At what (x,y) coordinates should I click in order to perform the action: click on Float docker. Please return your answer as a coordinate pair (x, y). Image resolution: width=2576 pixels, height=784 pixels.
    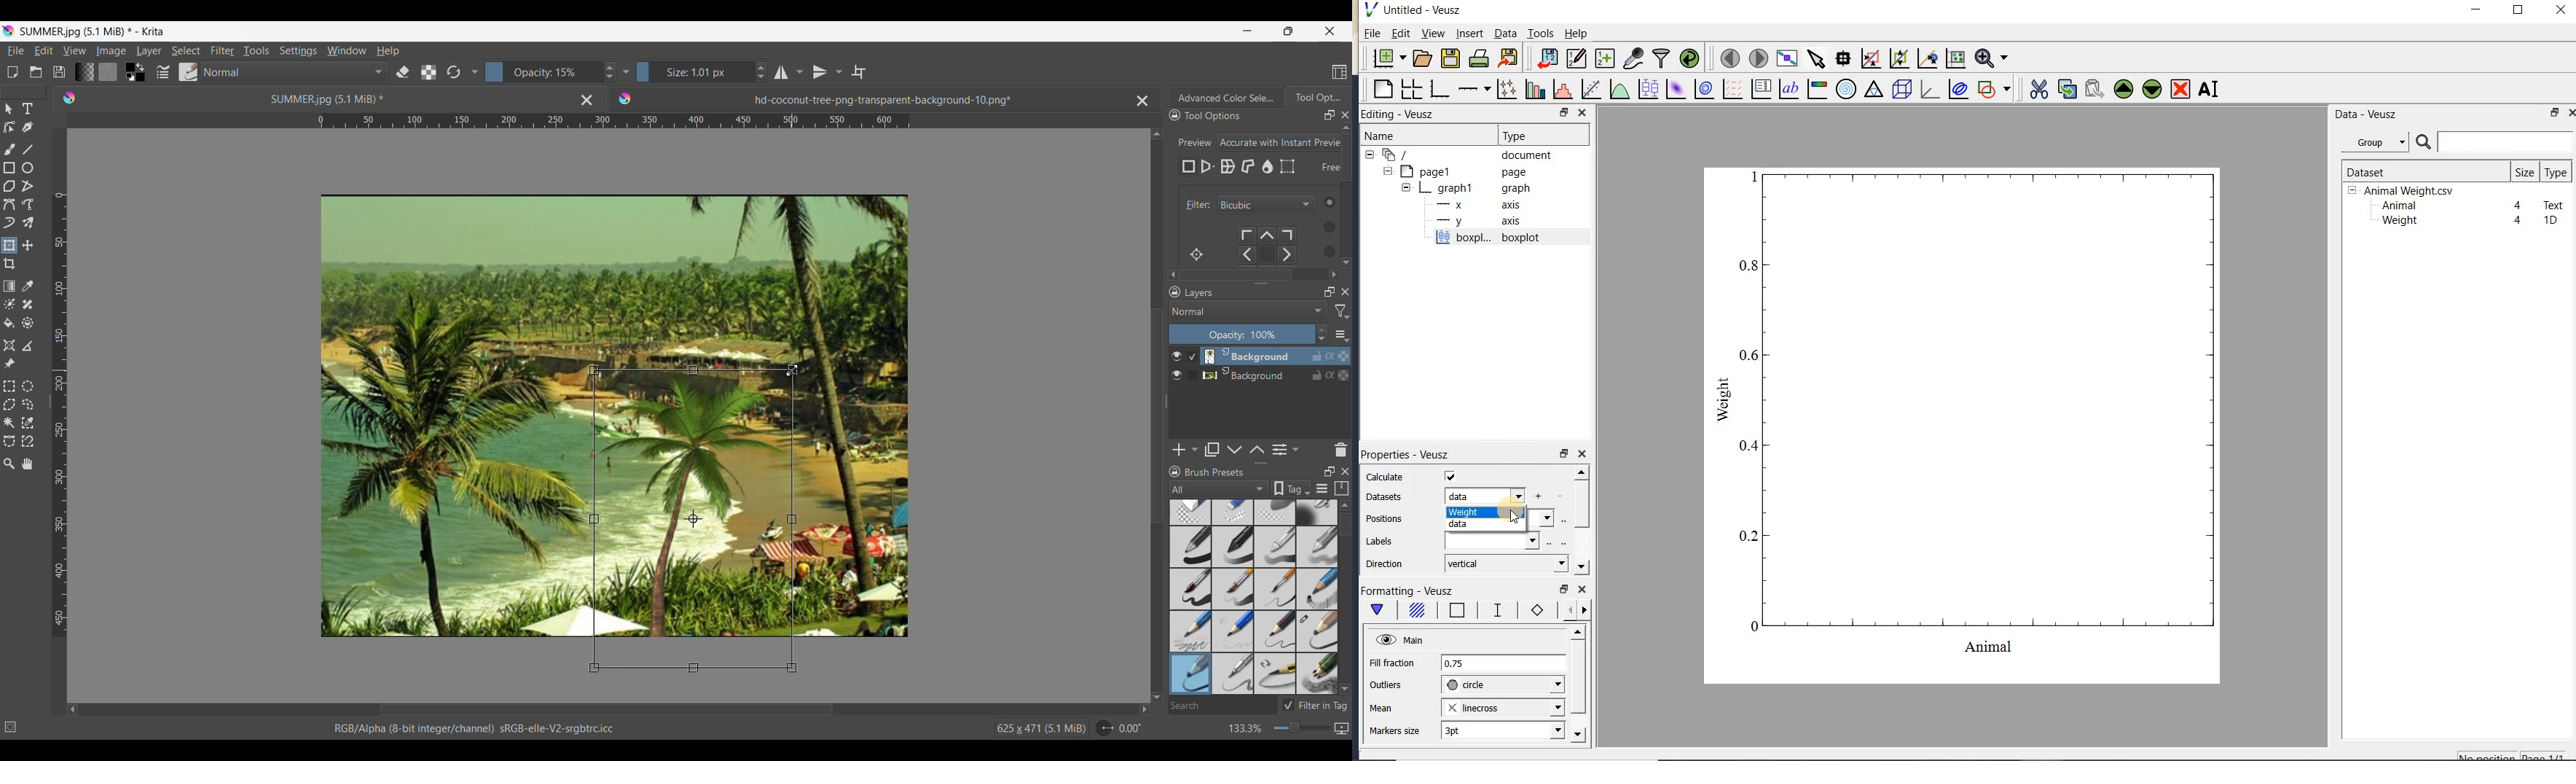
    Looking at the image, I should click on (1330, 116).